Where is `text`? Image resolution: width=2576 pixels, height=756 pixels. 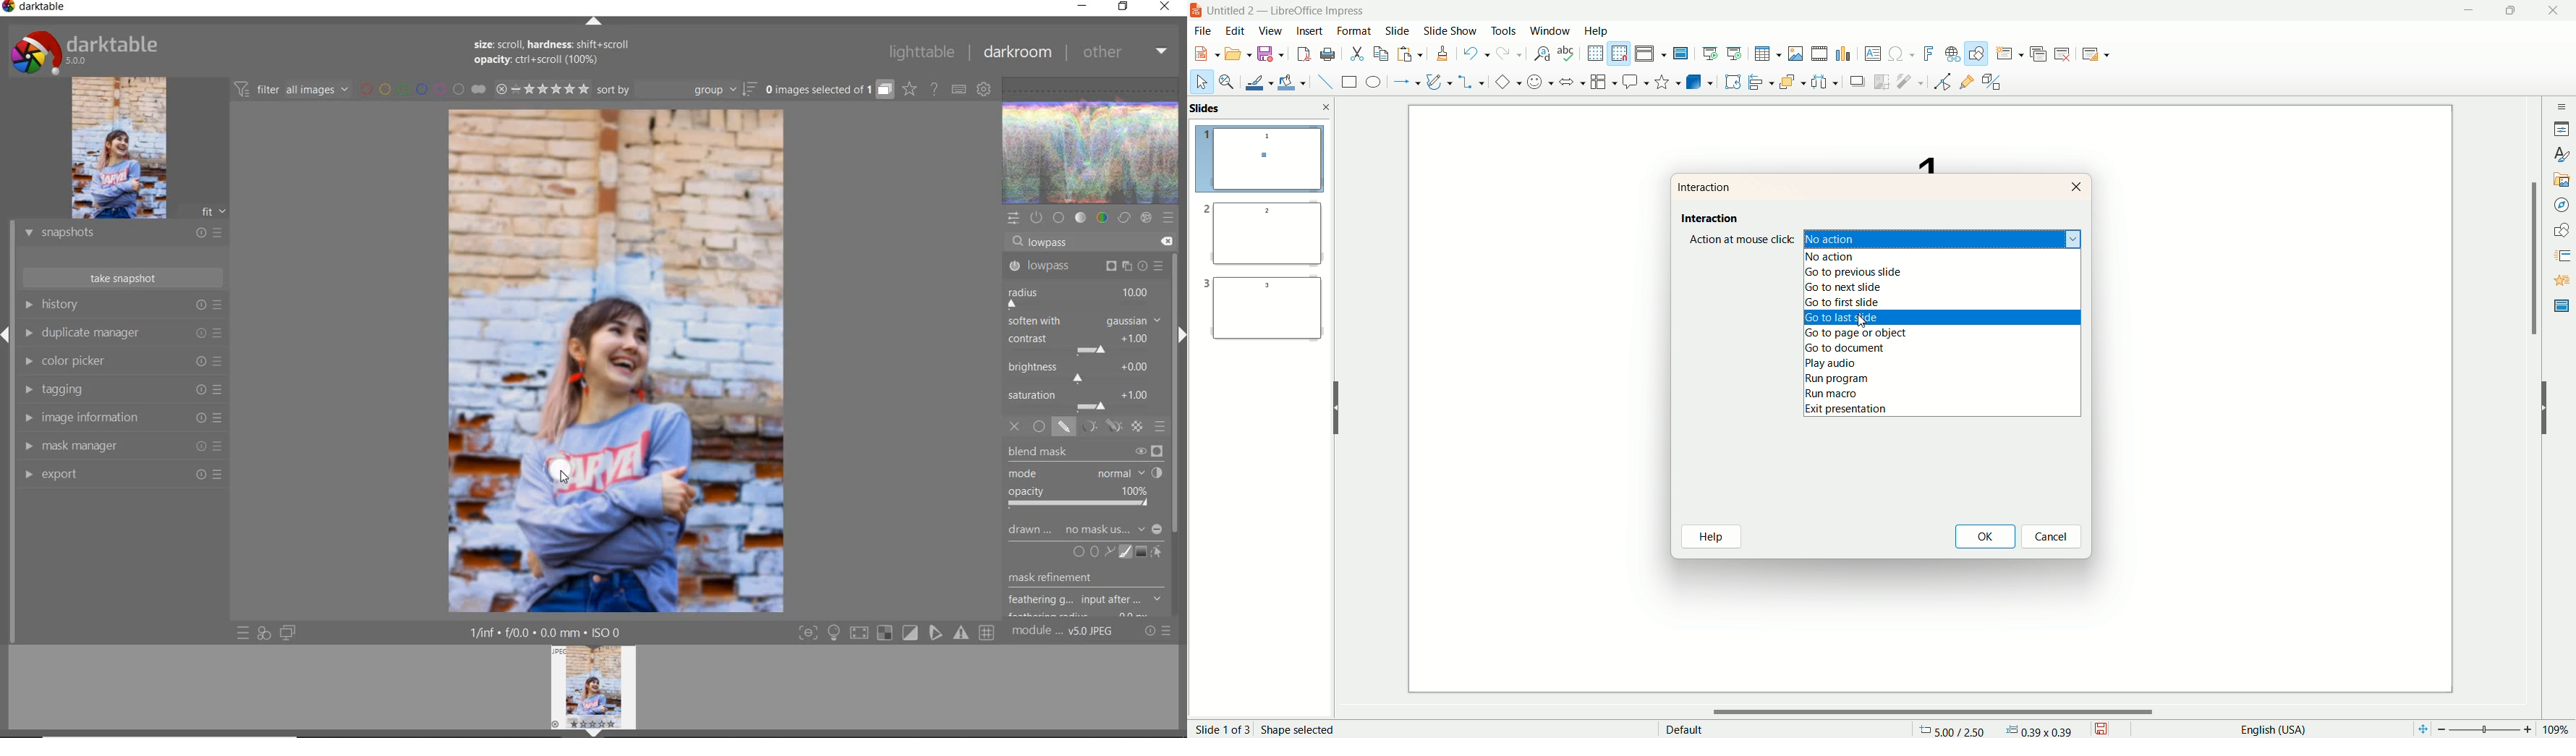
text is located at coordinates (1917, 157).